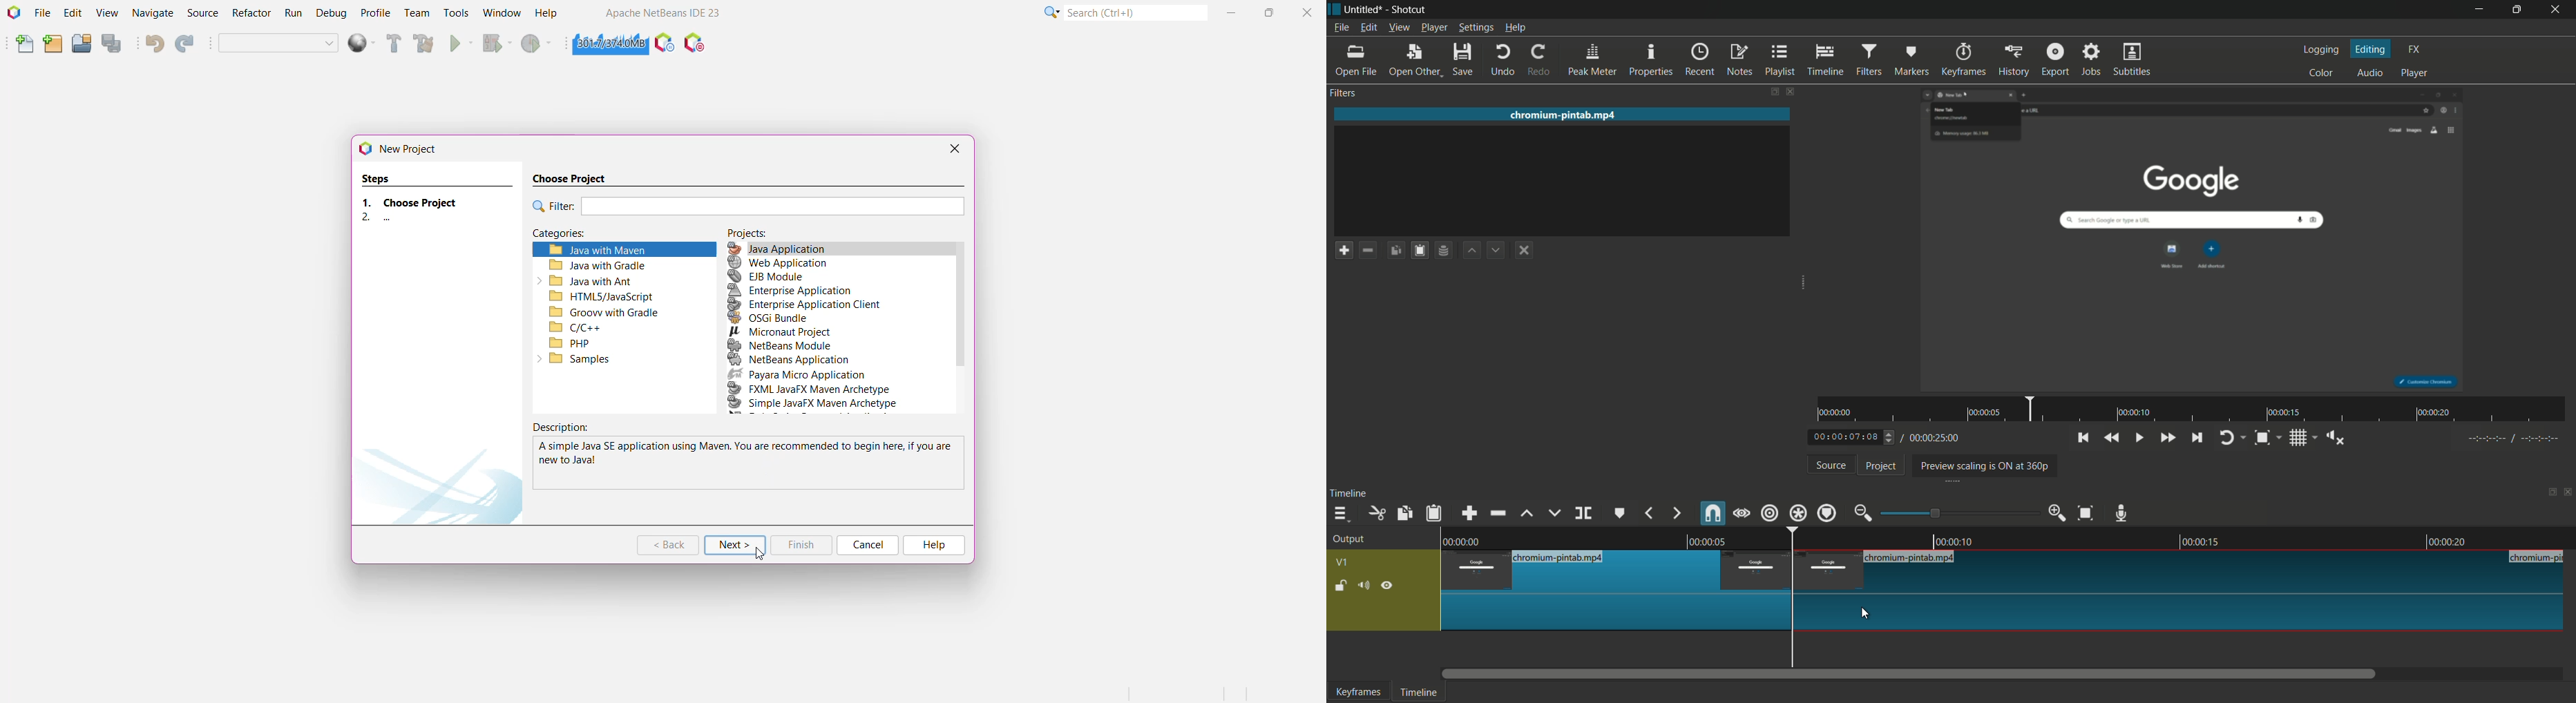 This screenshot has height=728, width=2576. Describe the element at coordinates (1421, 250) in the screenshot. I see `paste filters` at that location.